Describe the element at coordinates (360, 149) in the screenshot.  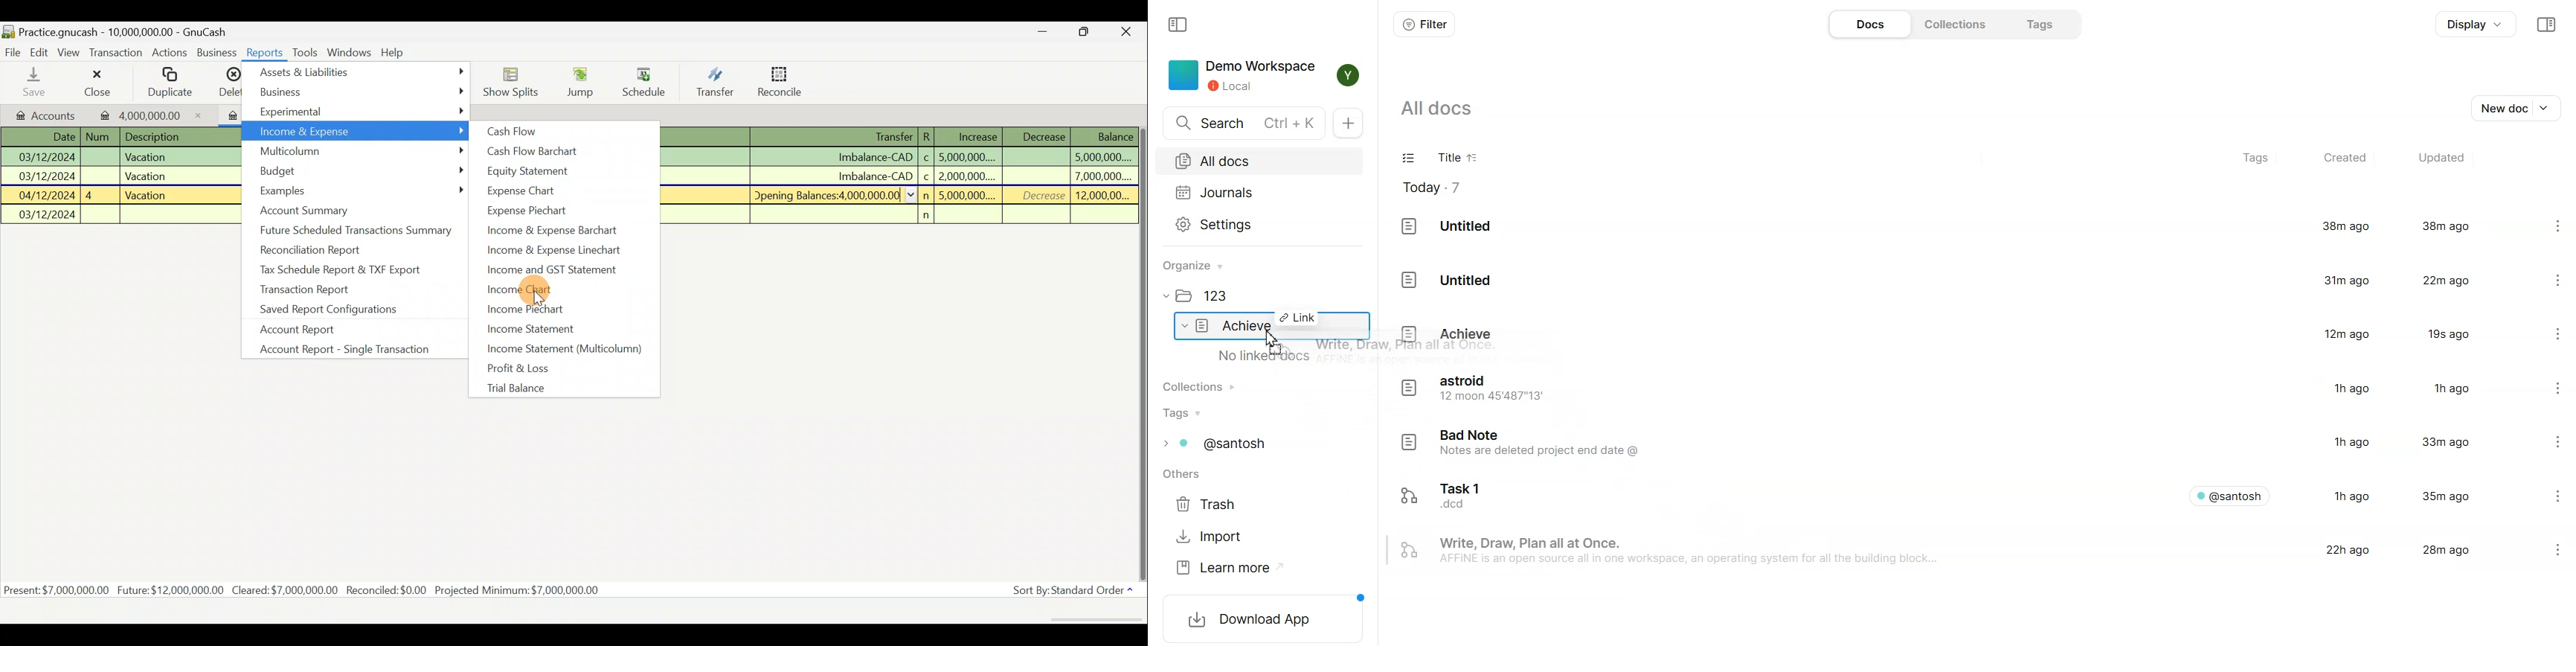
I see `Multicolumn` at that location.